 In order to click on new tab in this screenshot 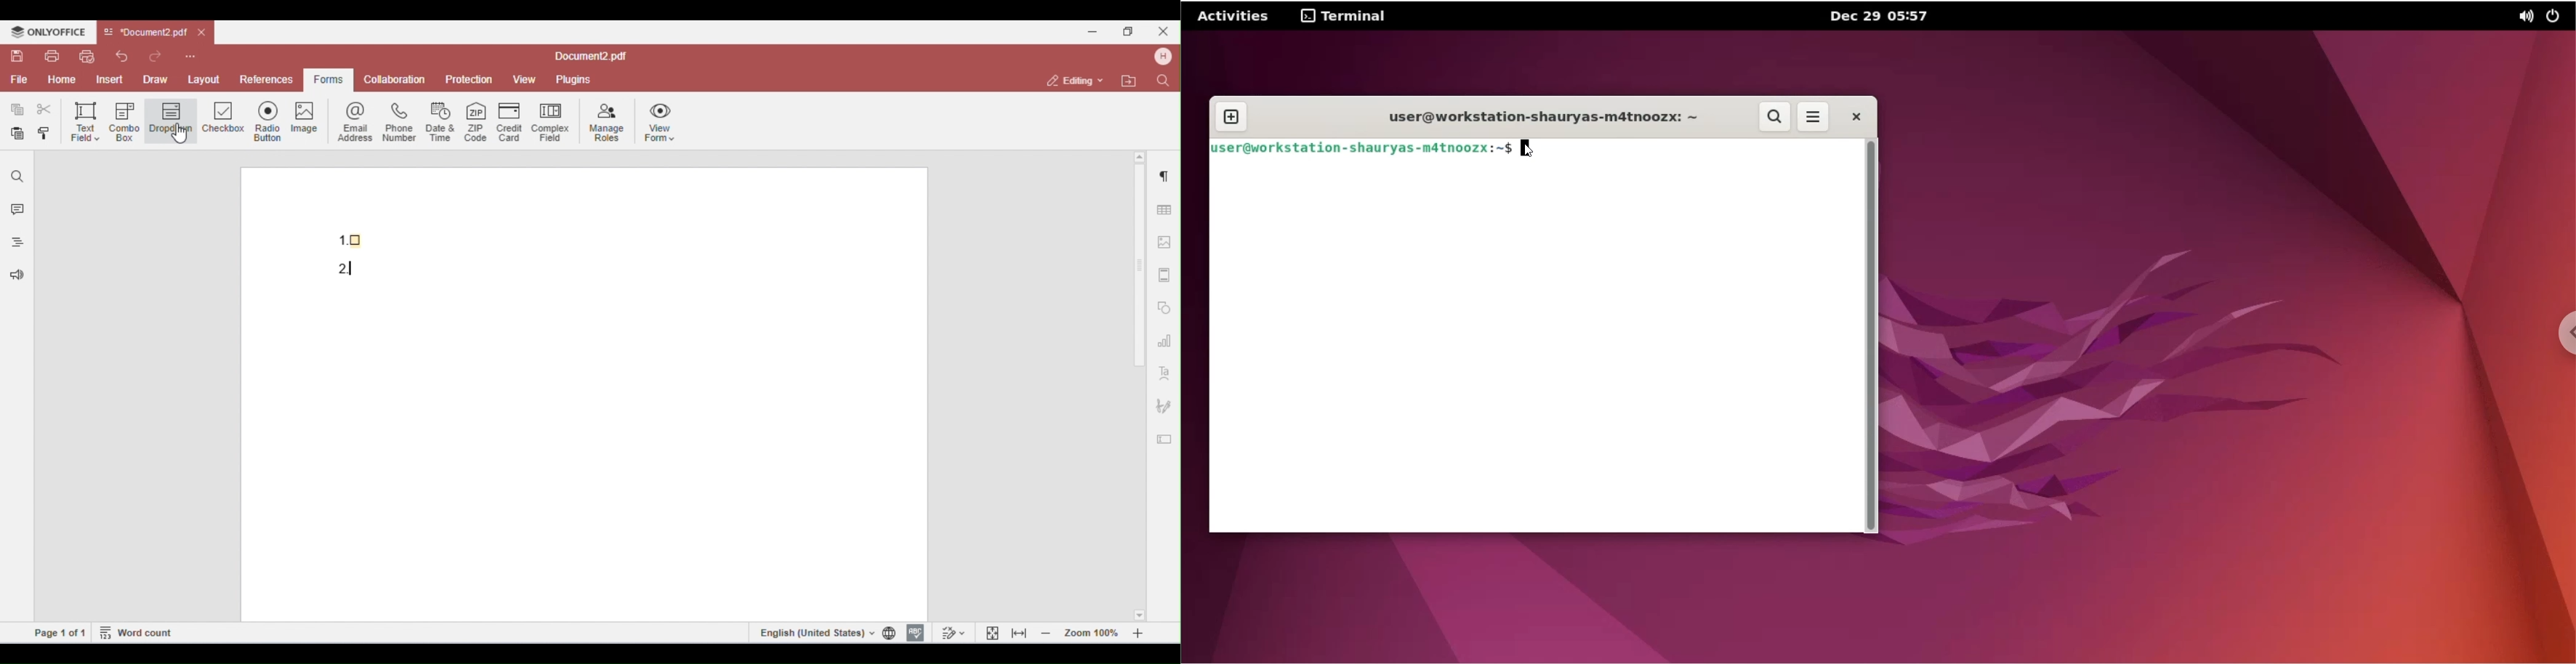, I will do `click(1230, 116)`.